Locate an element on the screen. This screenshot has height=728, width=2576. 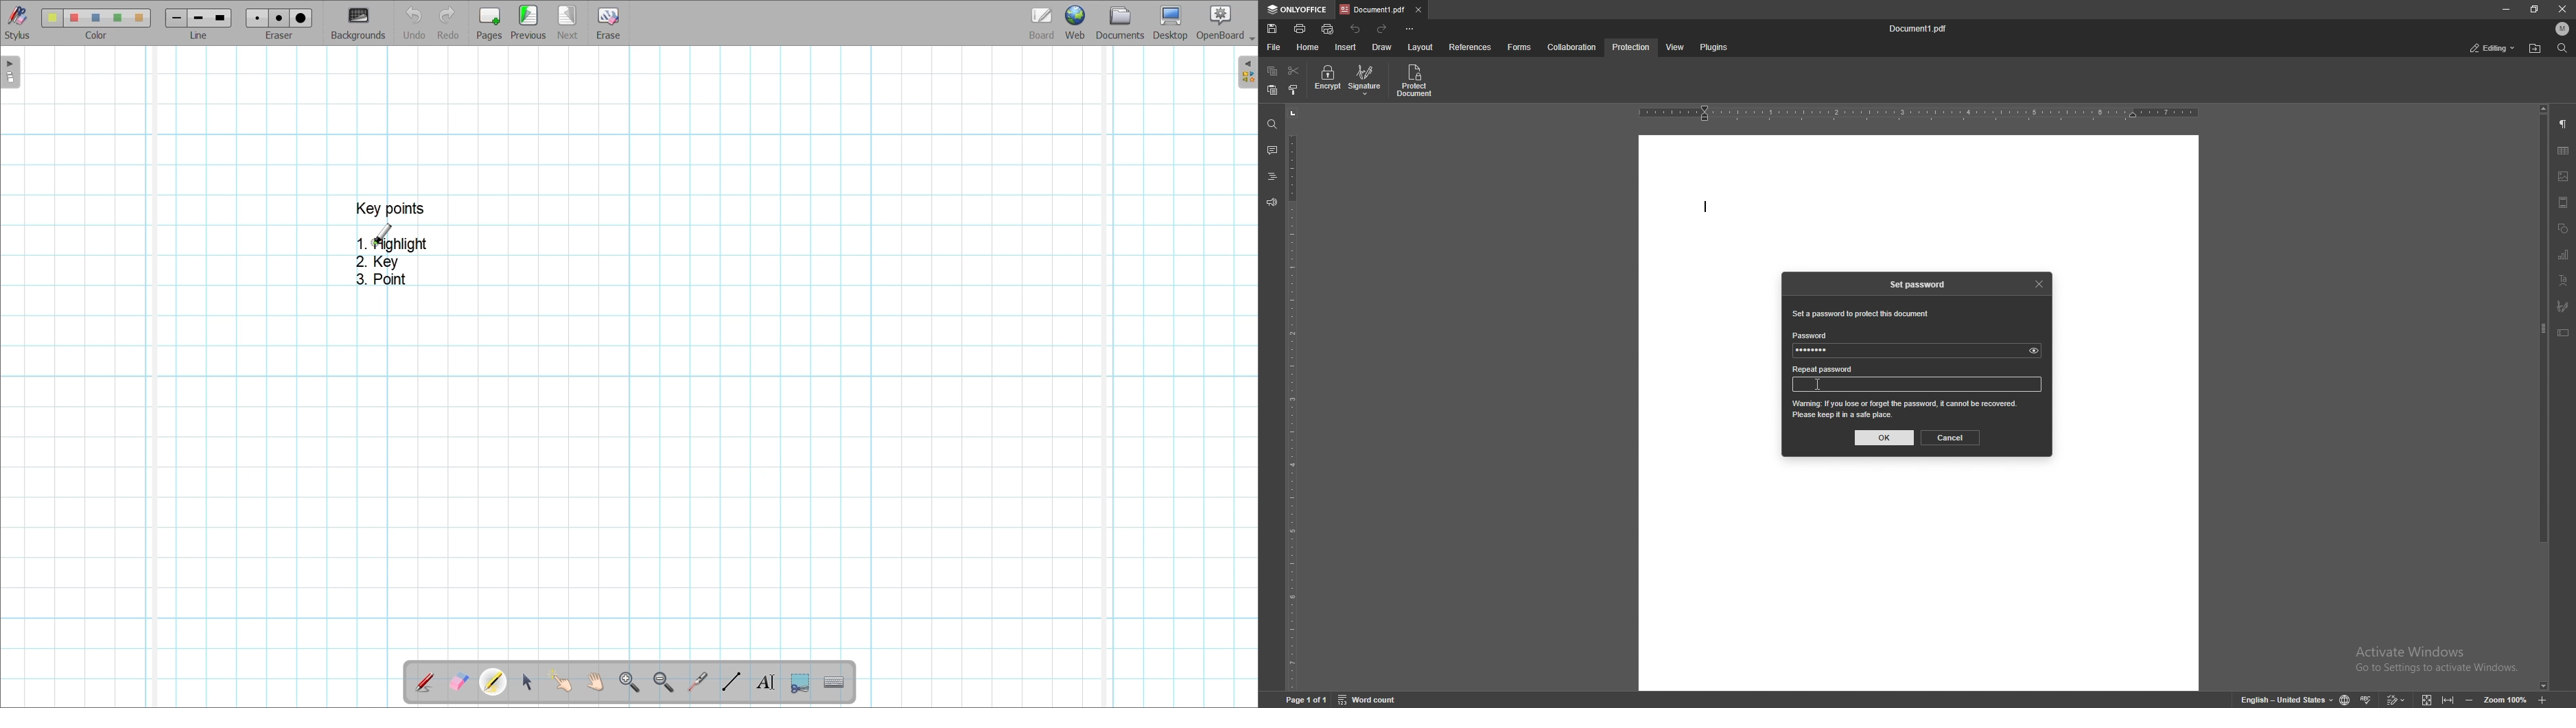
image is located at coordinates (2564, 176).